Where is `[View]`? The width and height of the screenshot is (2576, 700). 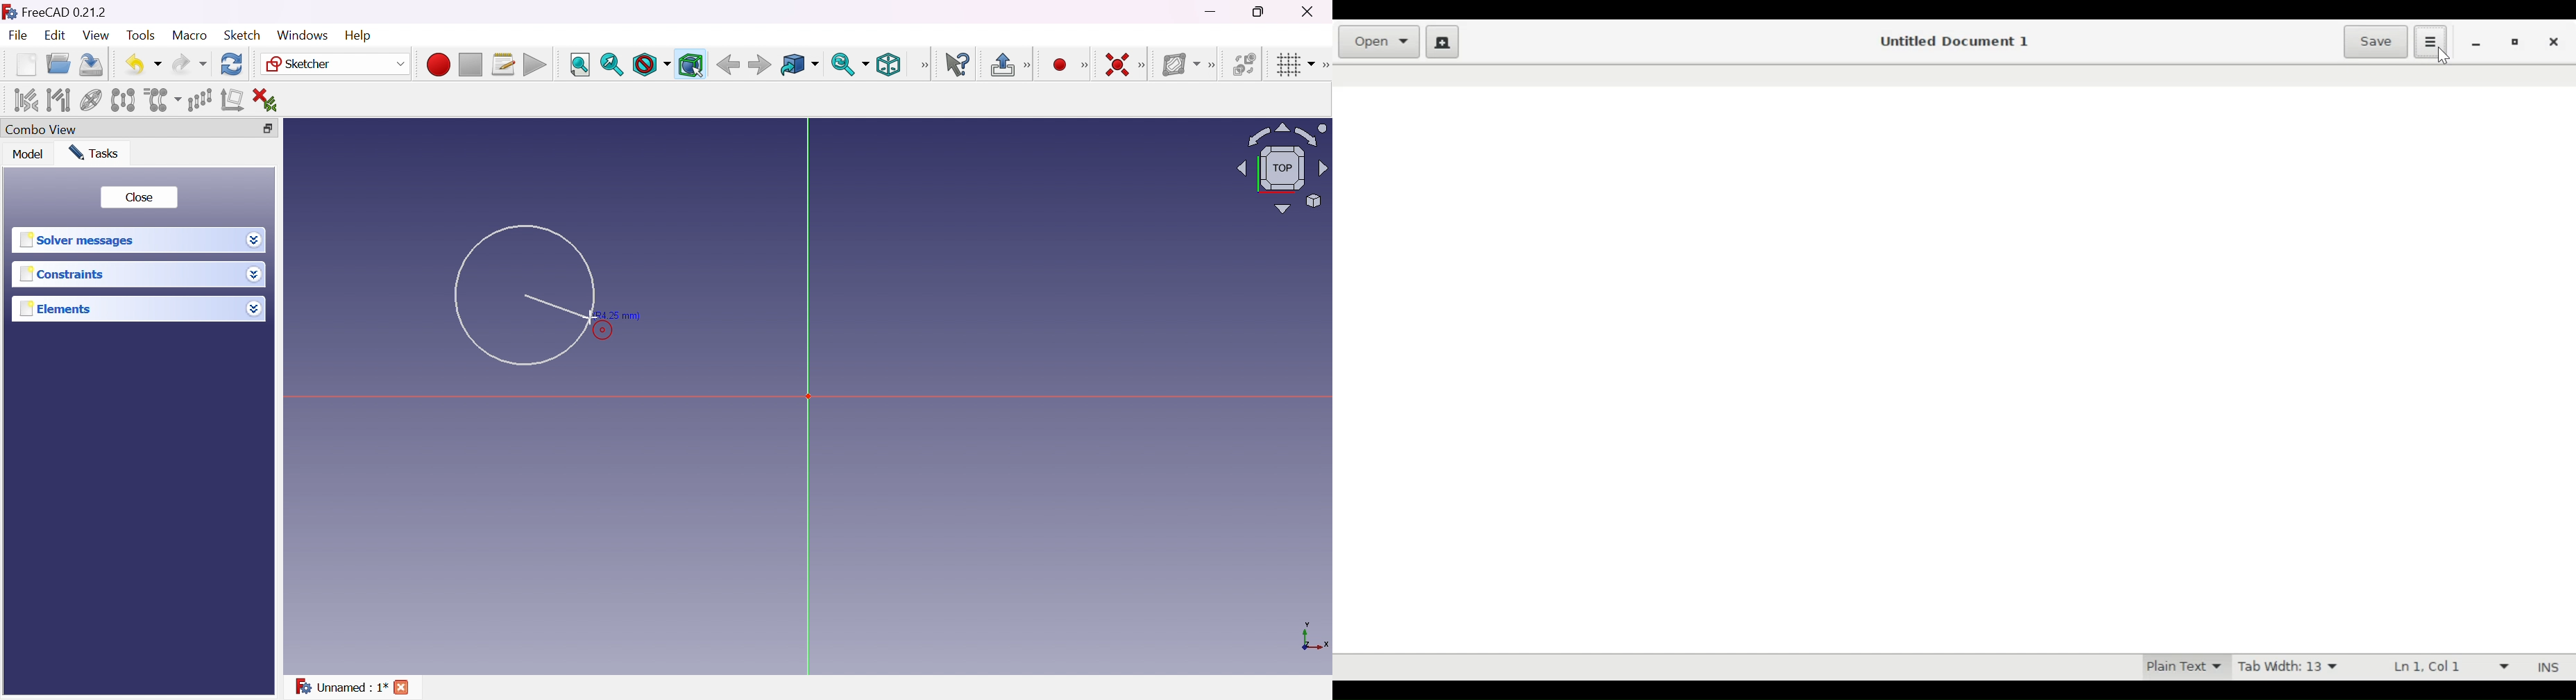 [View] is located at coordinates (922, 66).